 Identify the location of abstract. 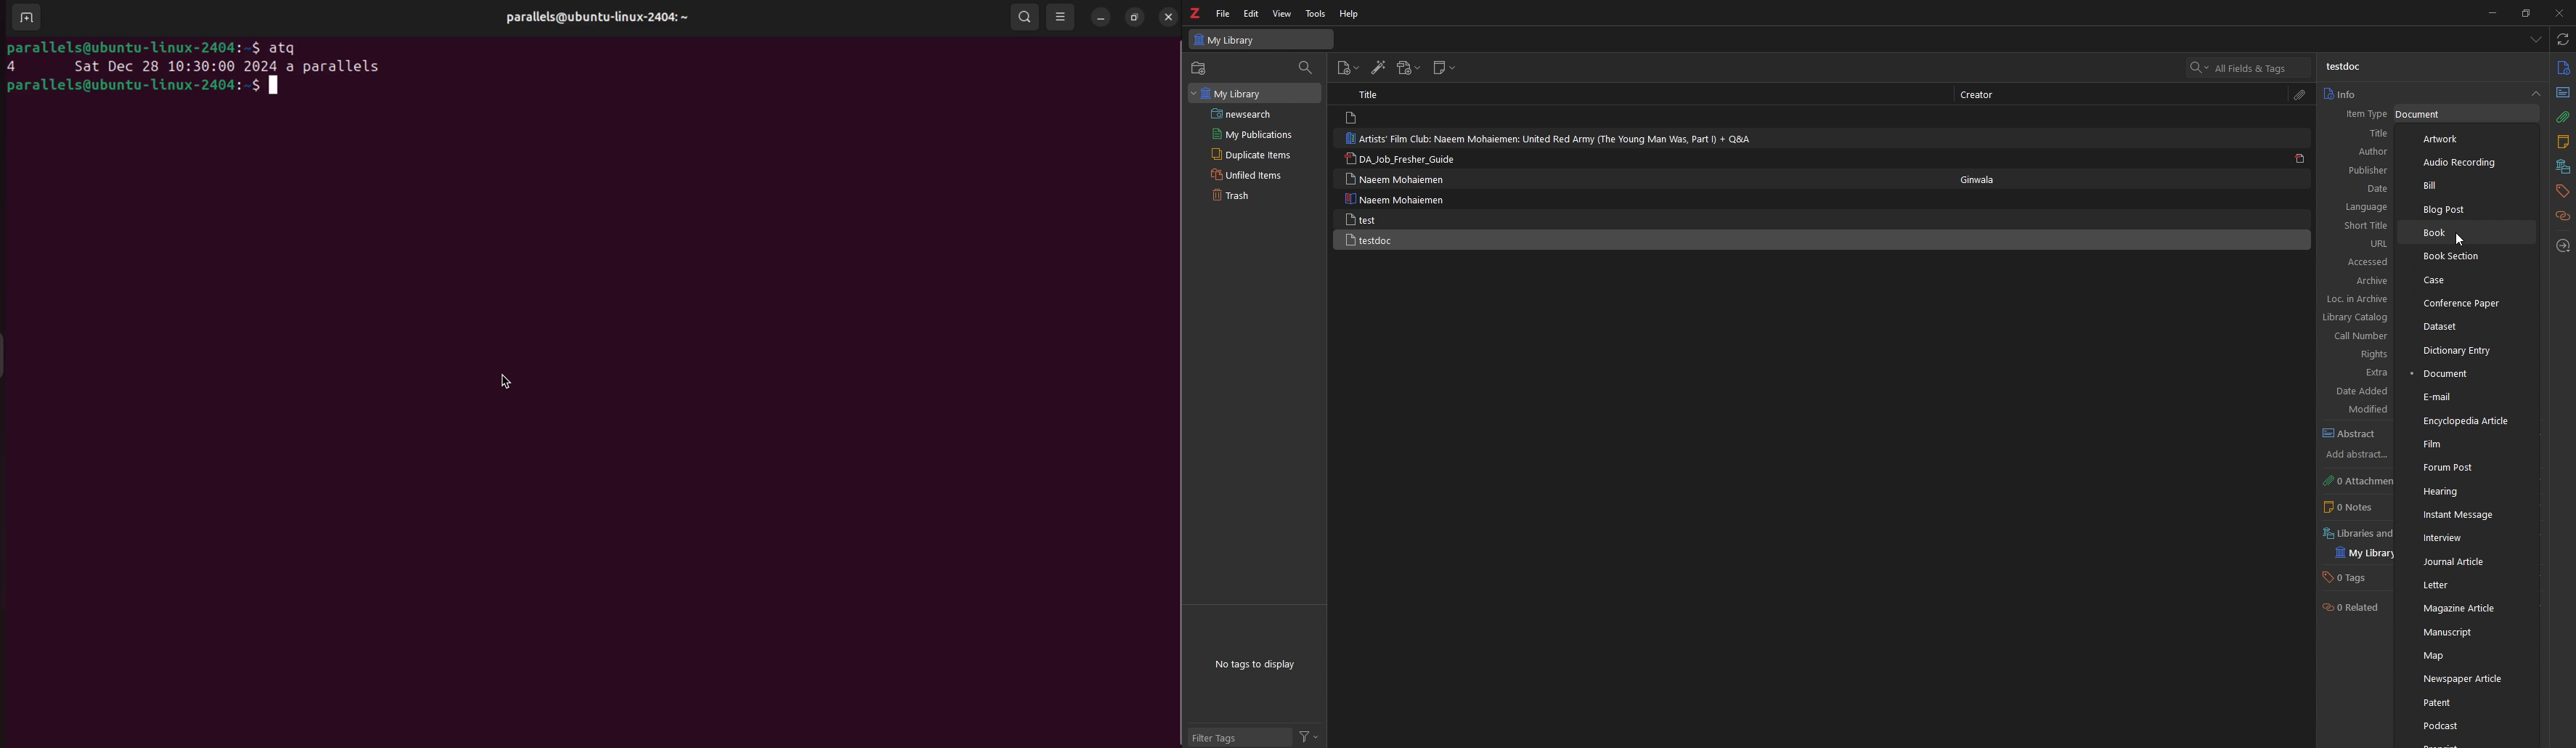
(2353, 434).